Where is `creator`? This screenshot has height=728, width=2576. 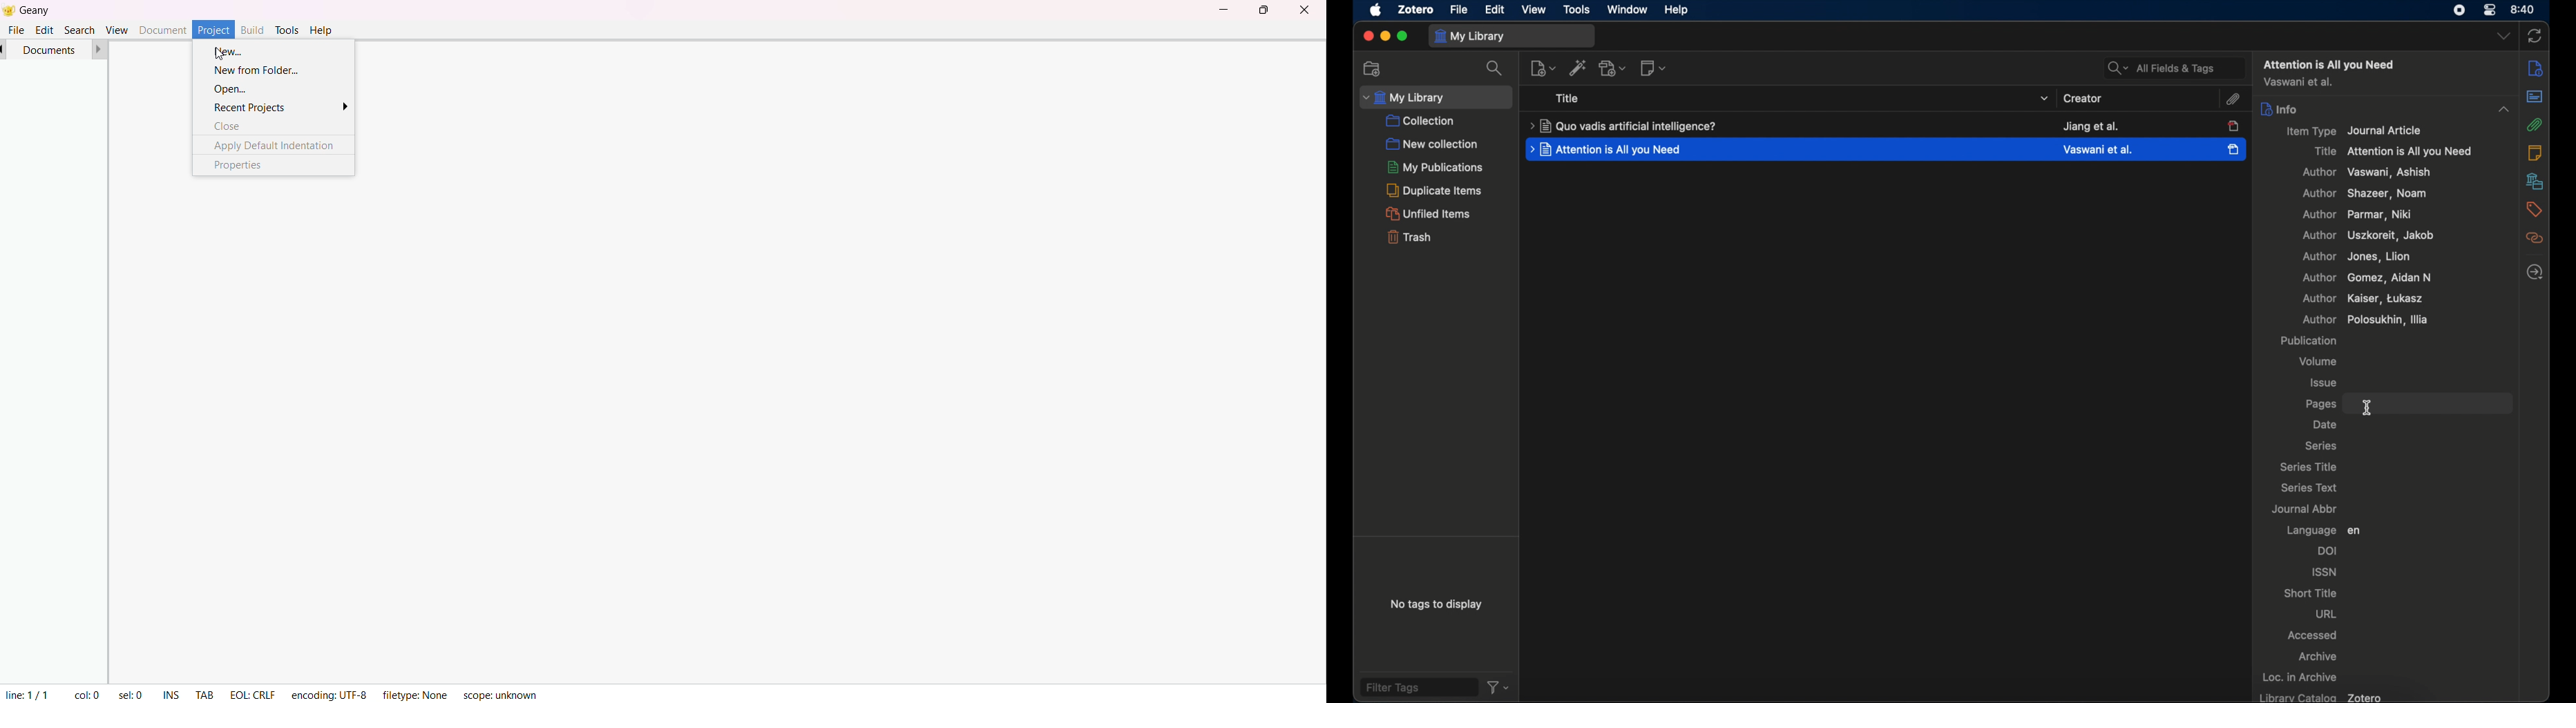 creator is located at coordinates (2082, 99).